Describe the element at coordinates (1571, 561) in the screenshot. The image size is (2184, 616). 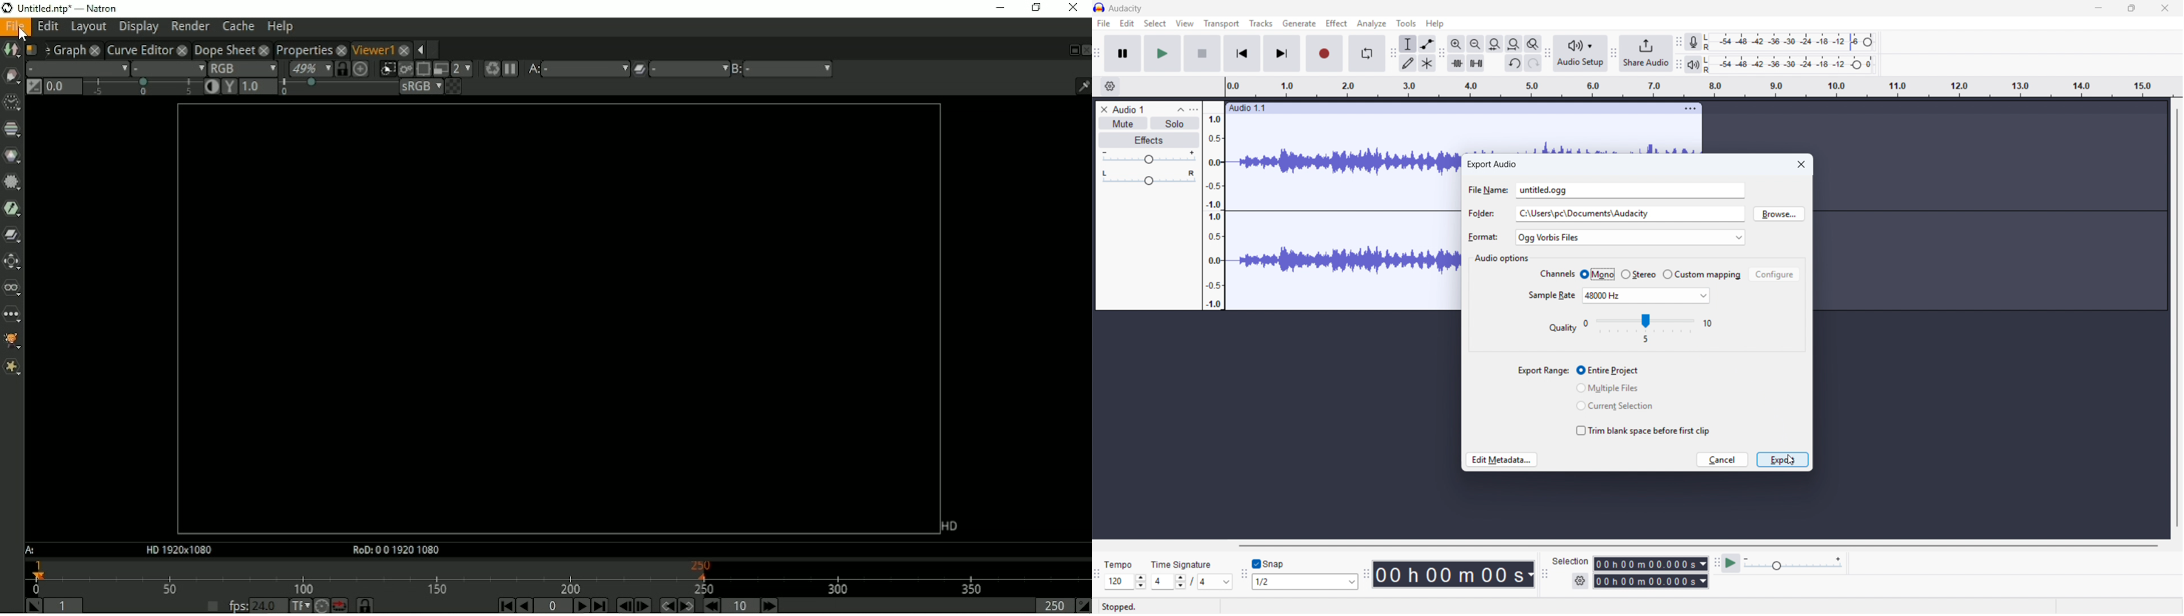
I see `selection` at that location.